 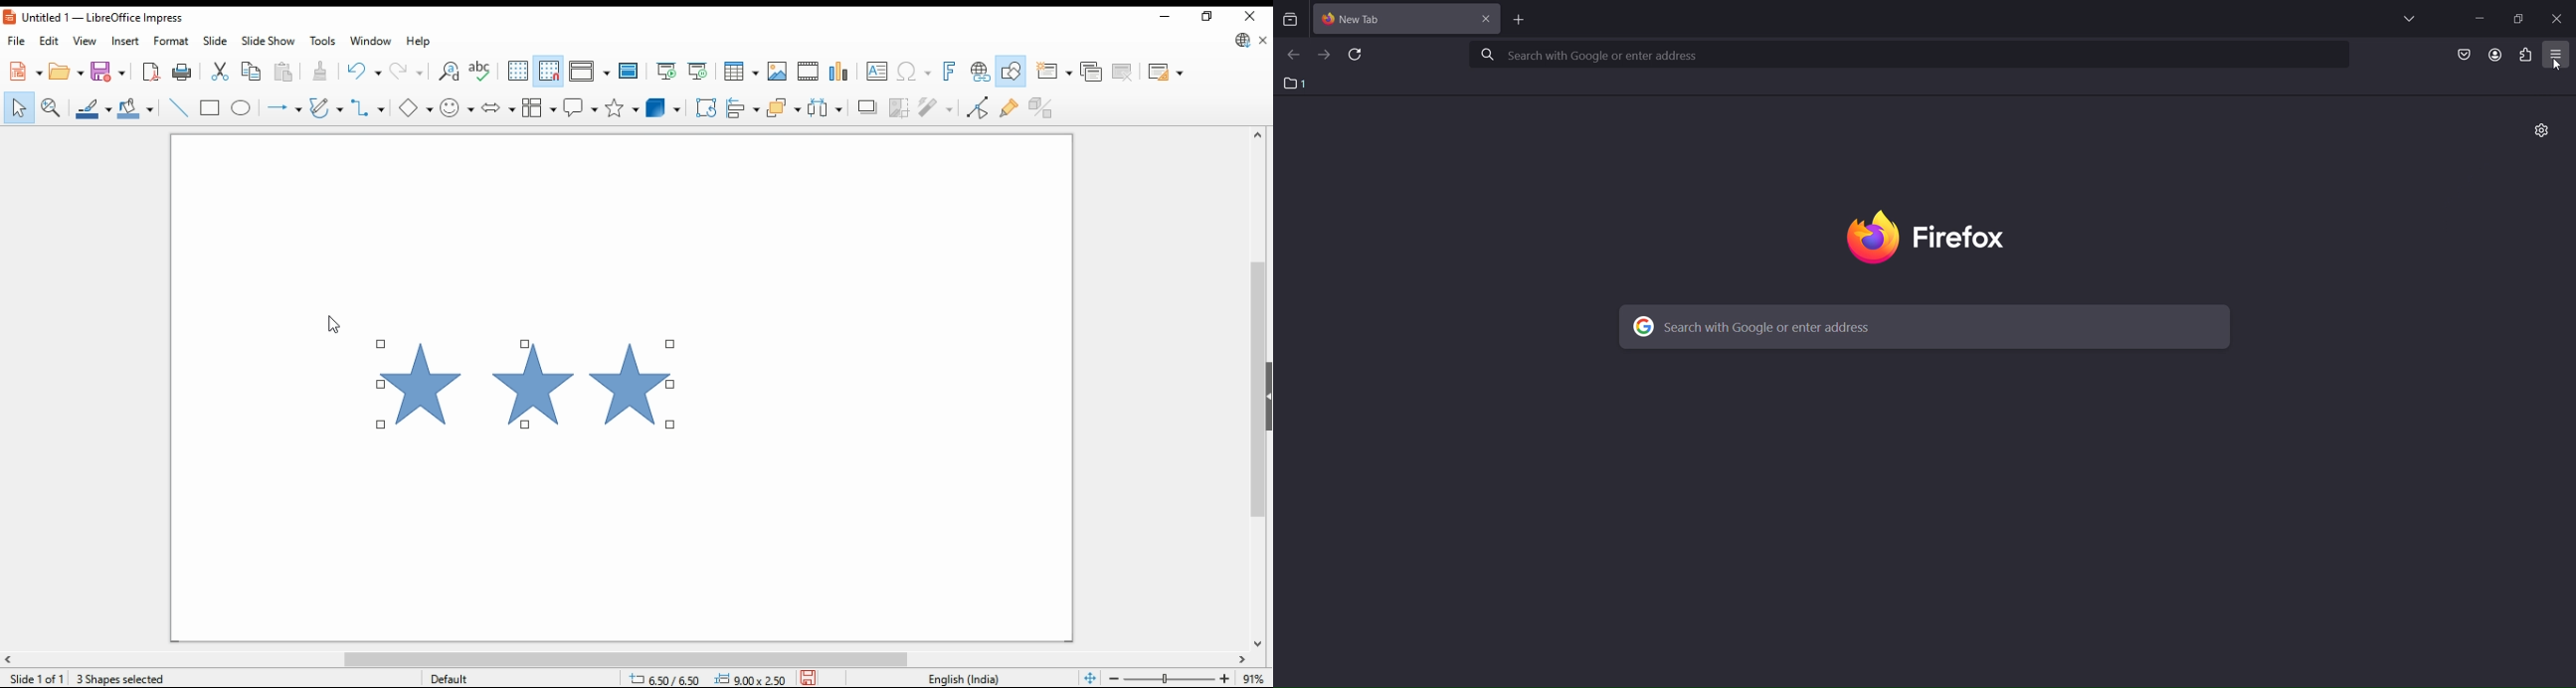 What do you see at coordinates (706, 677) in the screenshot?
I see `dimensions` at bounding box center [706, 677].